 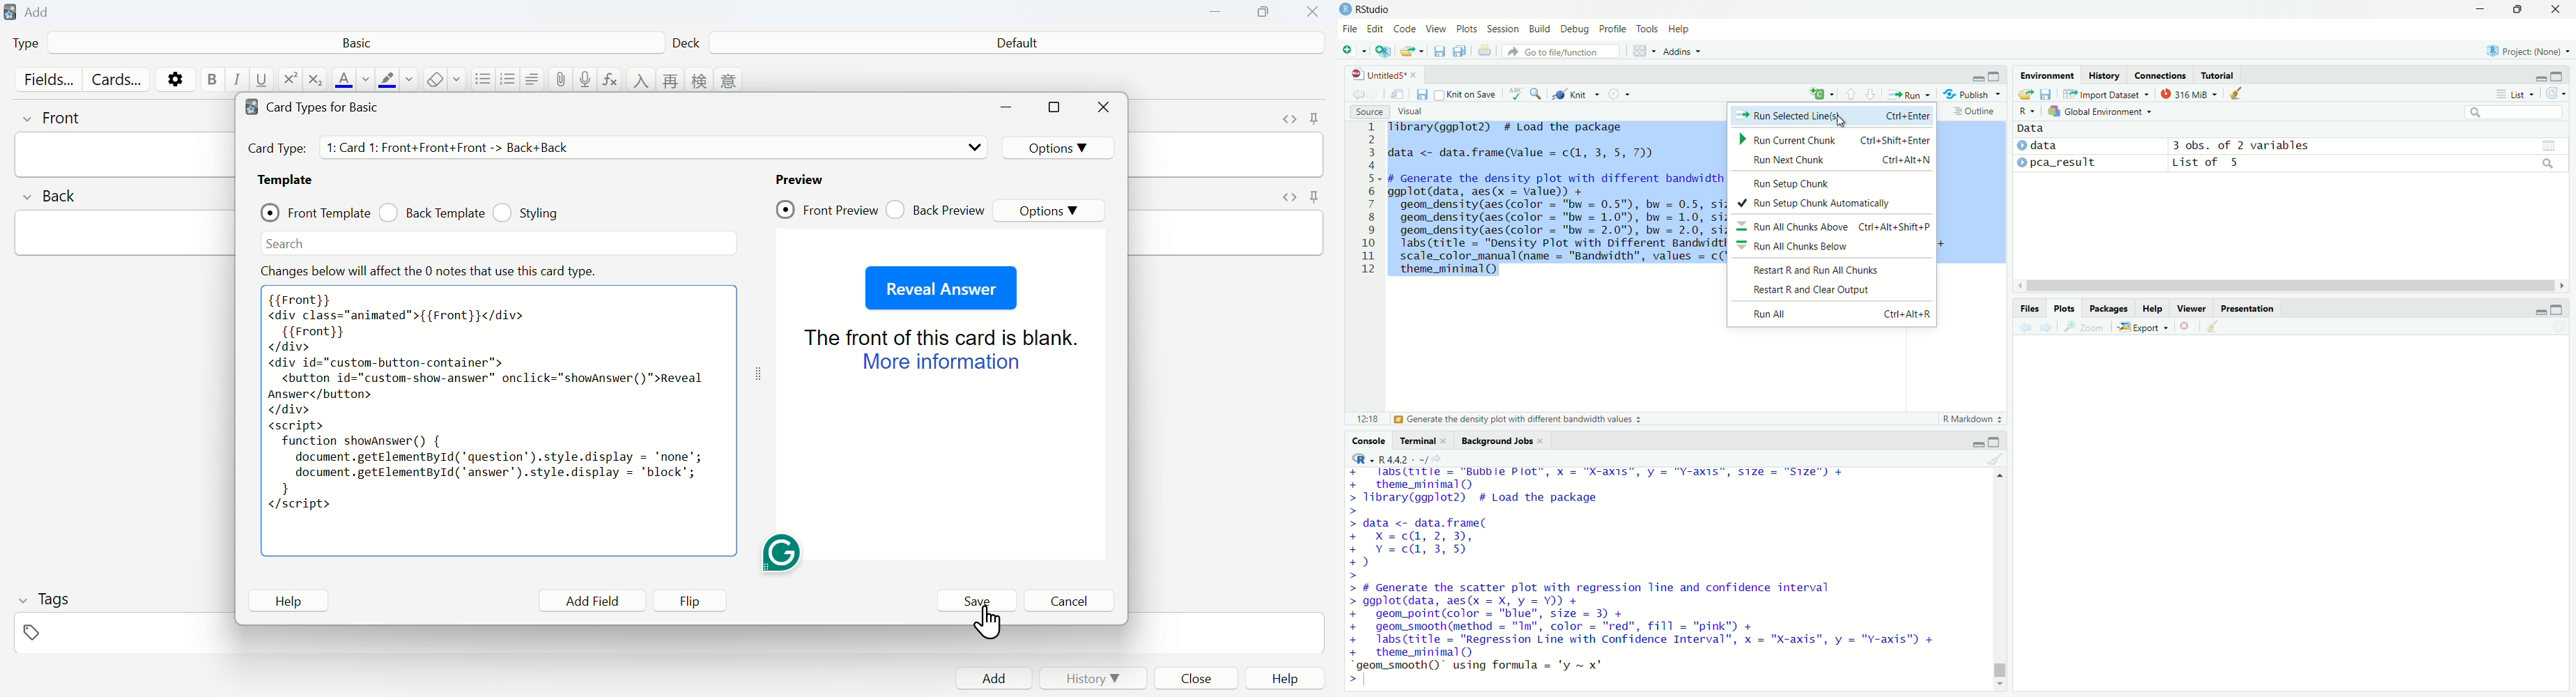 I want to click on Viewer, so click(x=2192, y=308).